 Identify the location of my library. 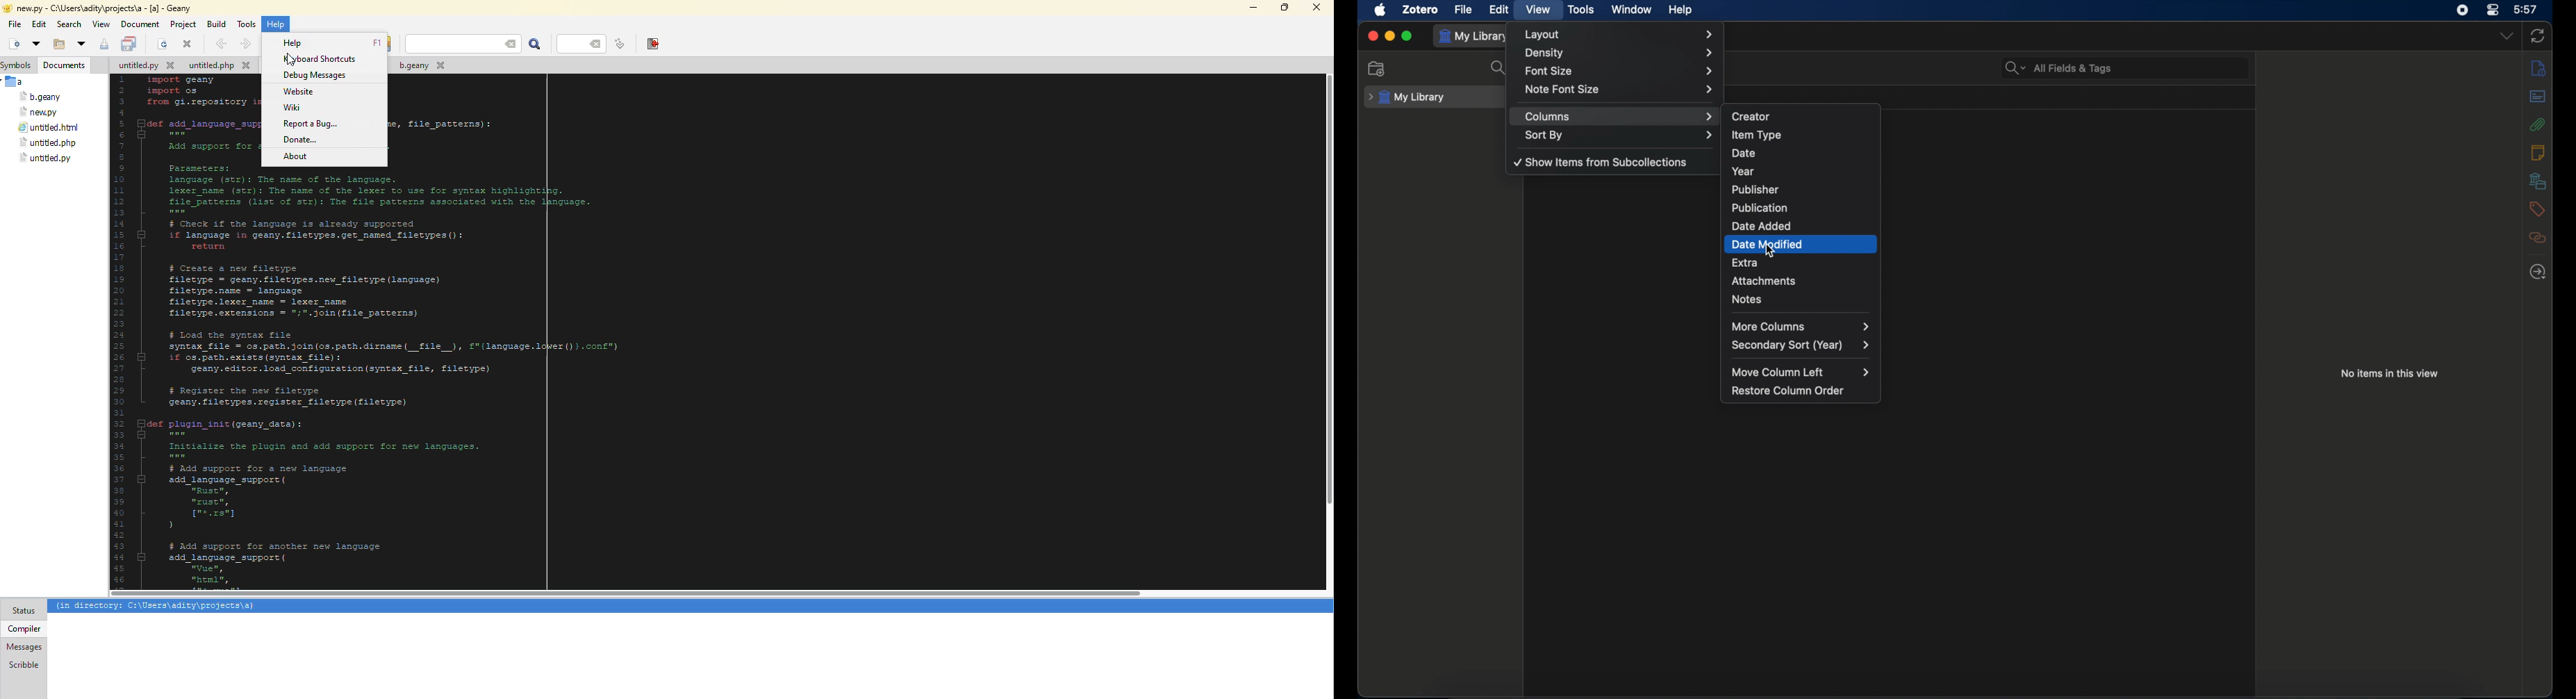
(1407, 97).